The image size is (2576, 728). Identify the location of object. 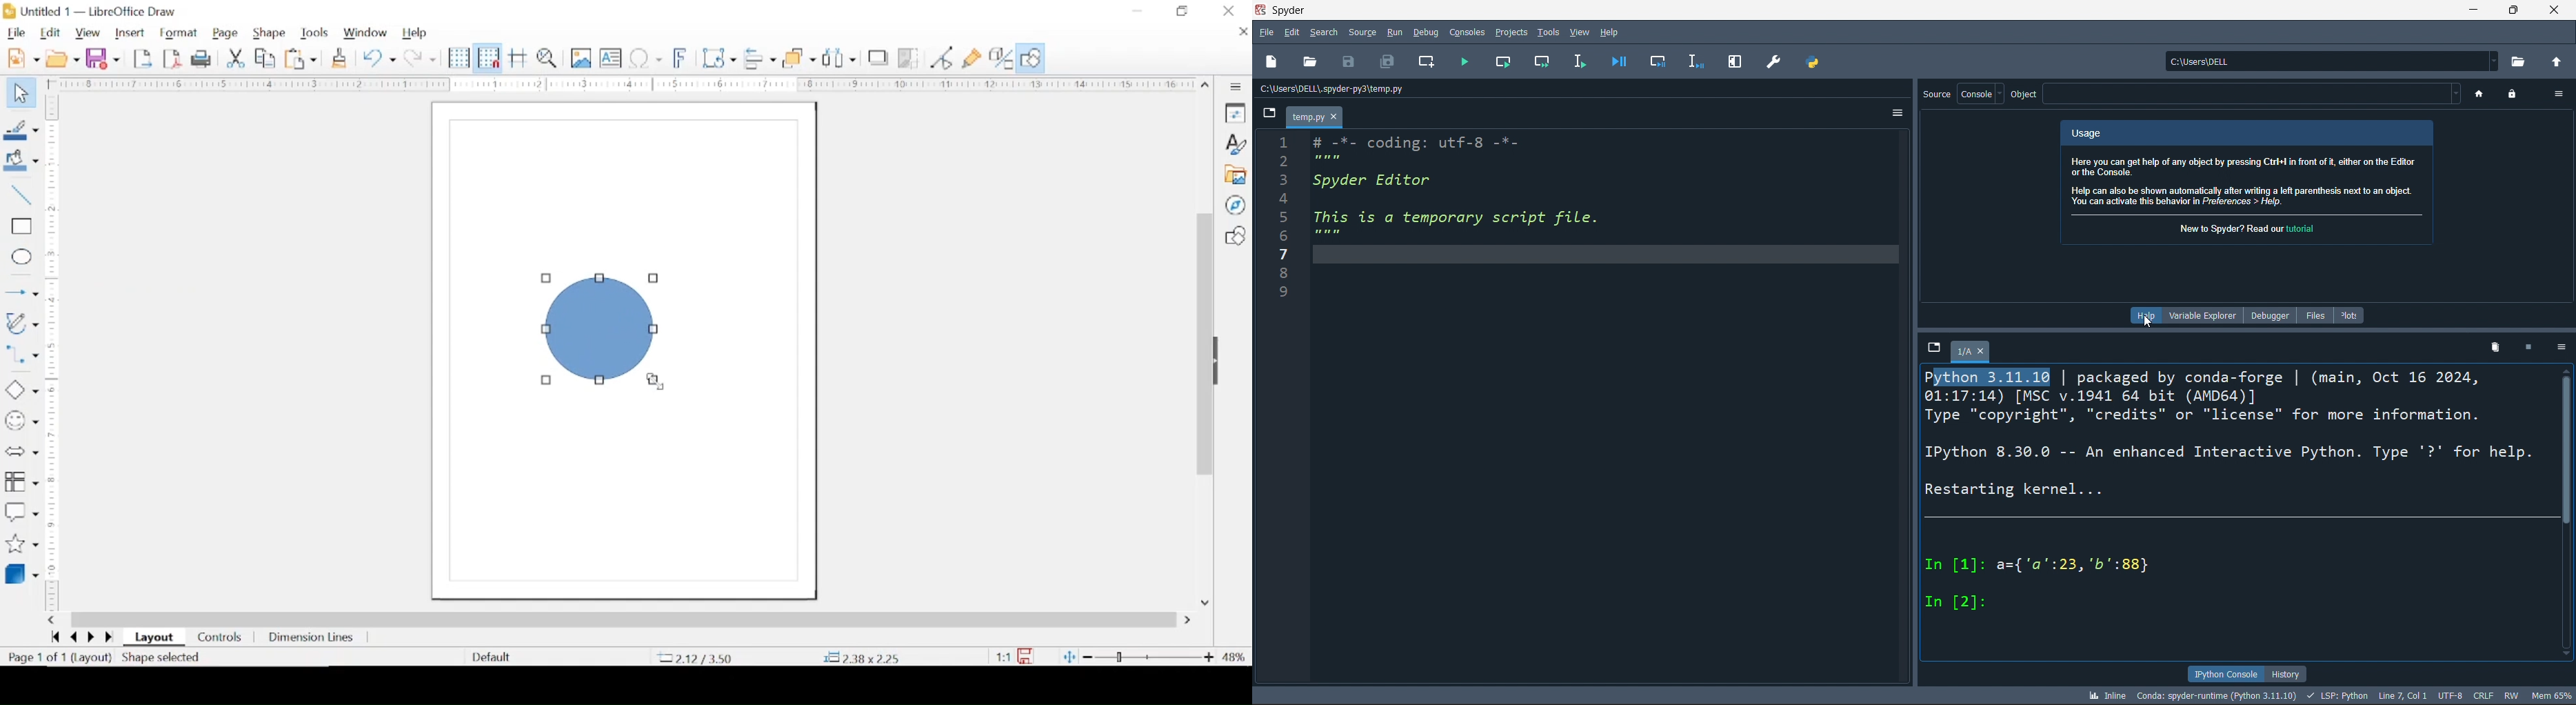
(2237, 94).